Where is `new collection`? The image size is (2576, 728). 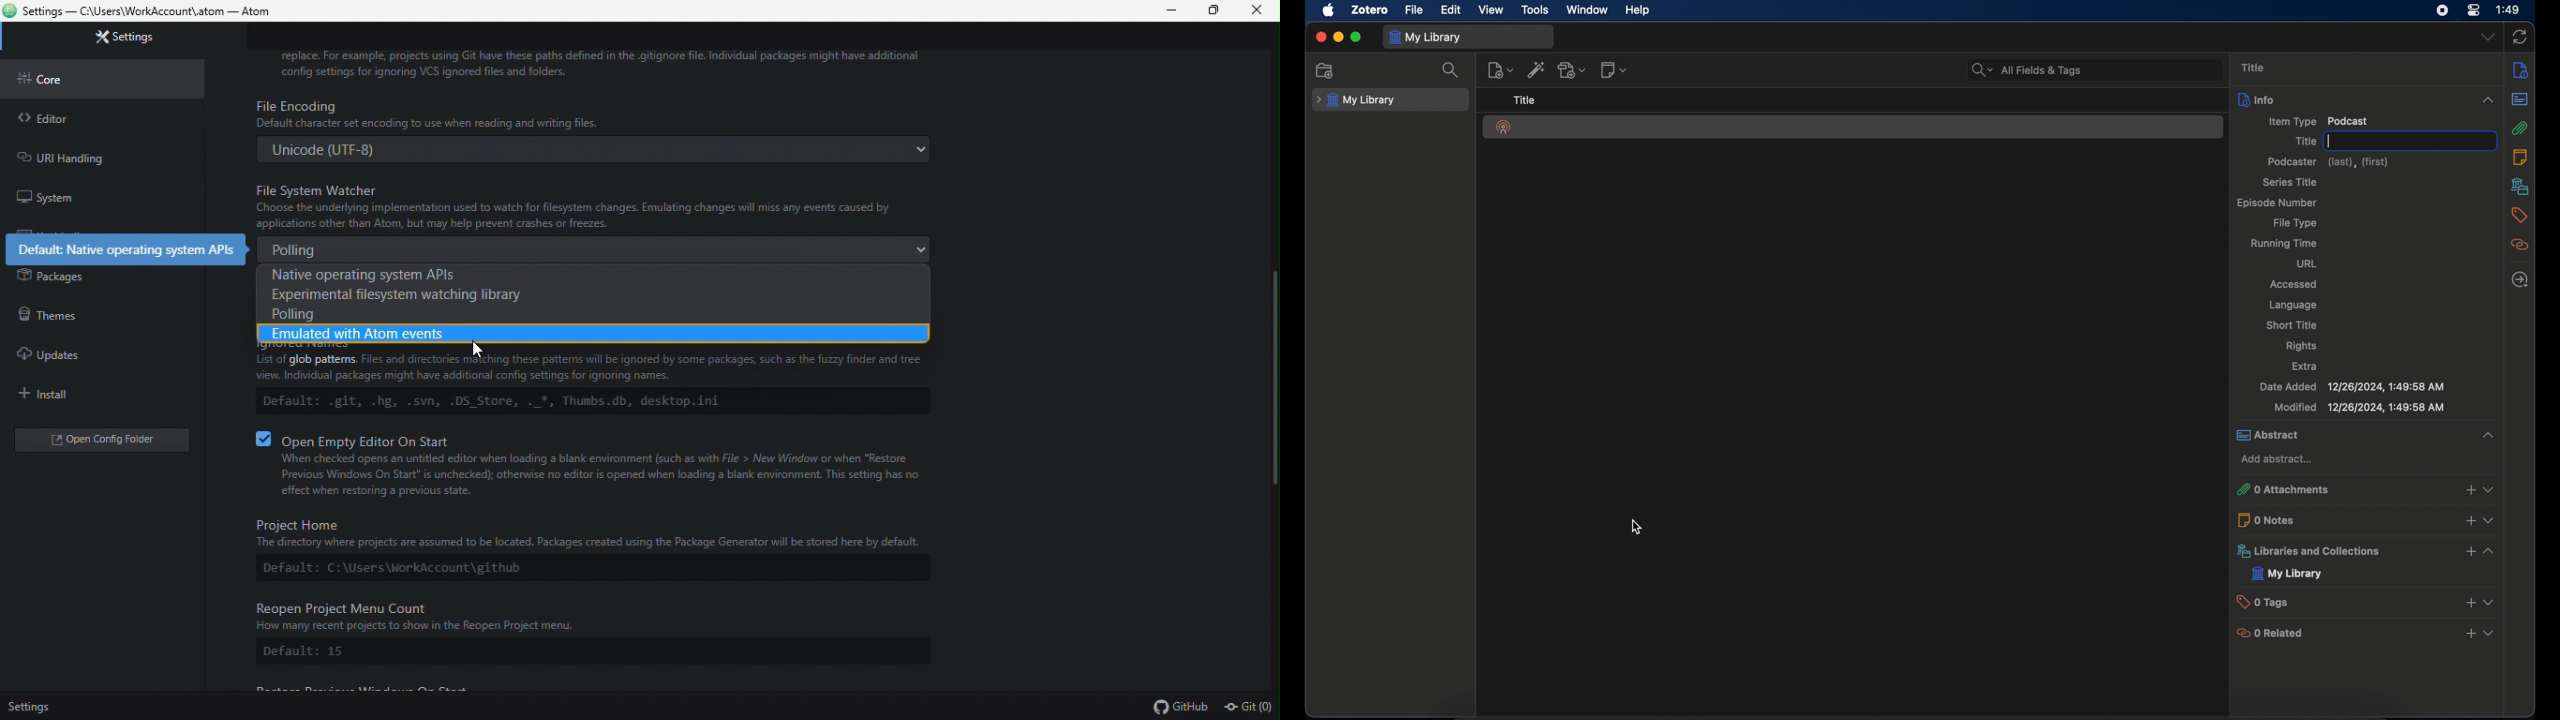
new collection is located at coordinates (1327, 71).